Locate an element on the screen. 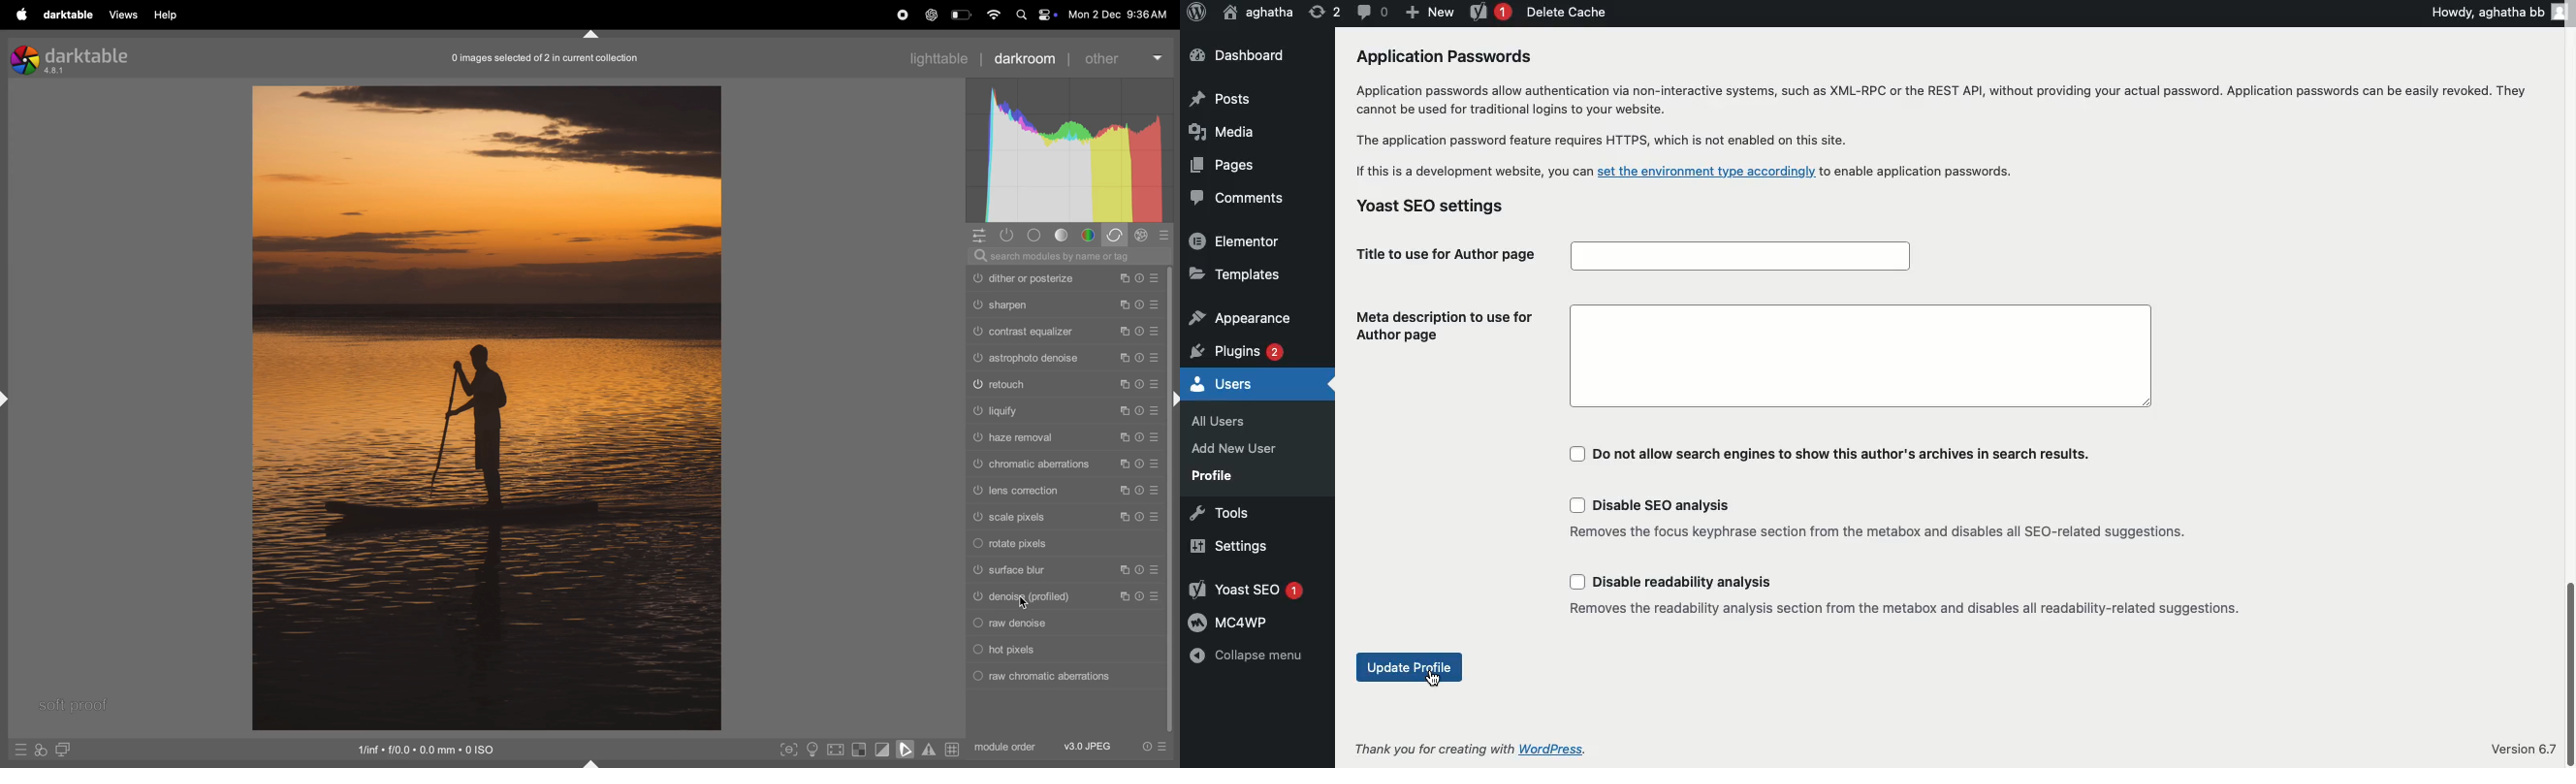 The width and height of the screenshot is (2576, 784). eaw denoise is located at coordinates (1066, 625).